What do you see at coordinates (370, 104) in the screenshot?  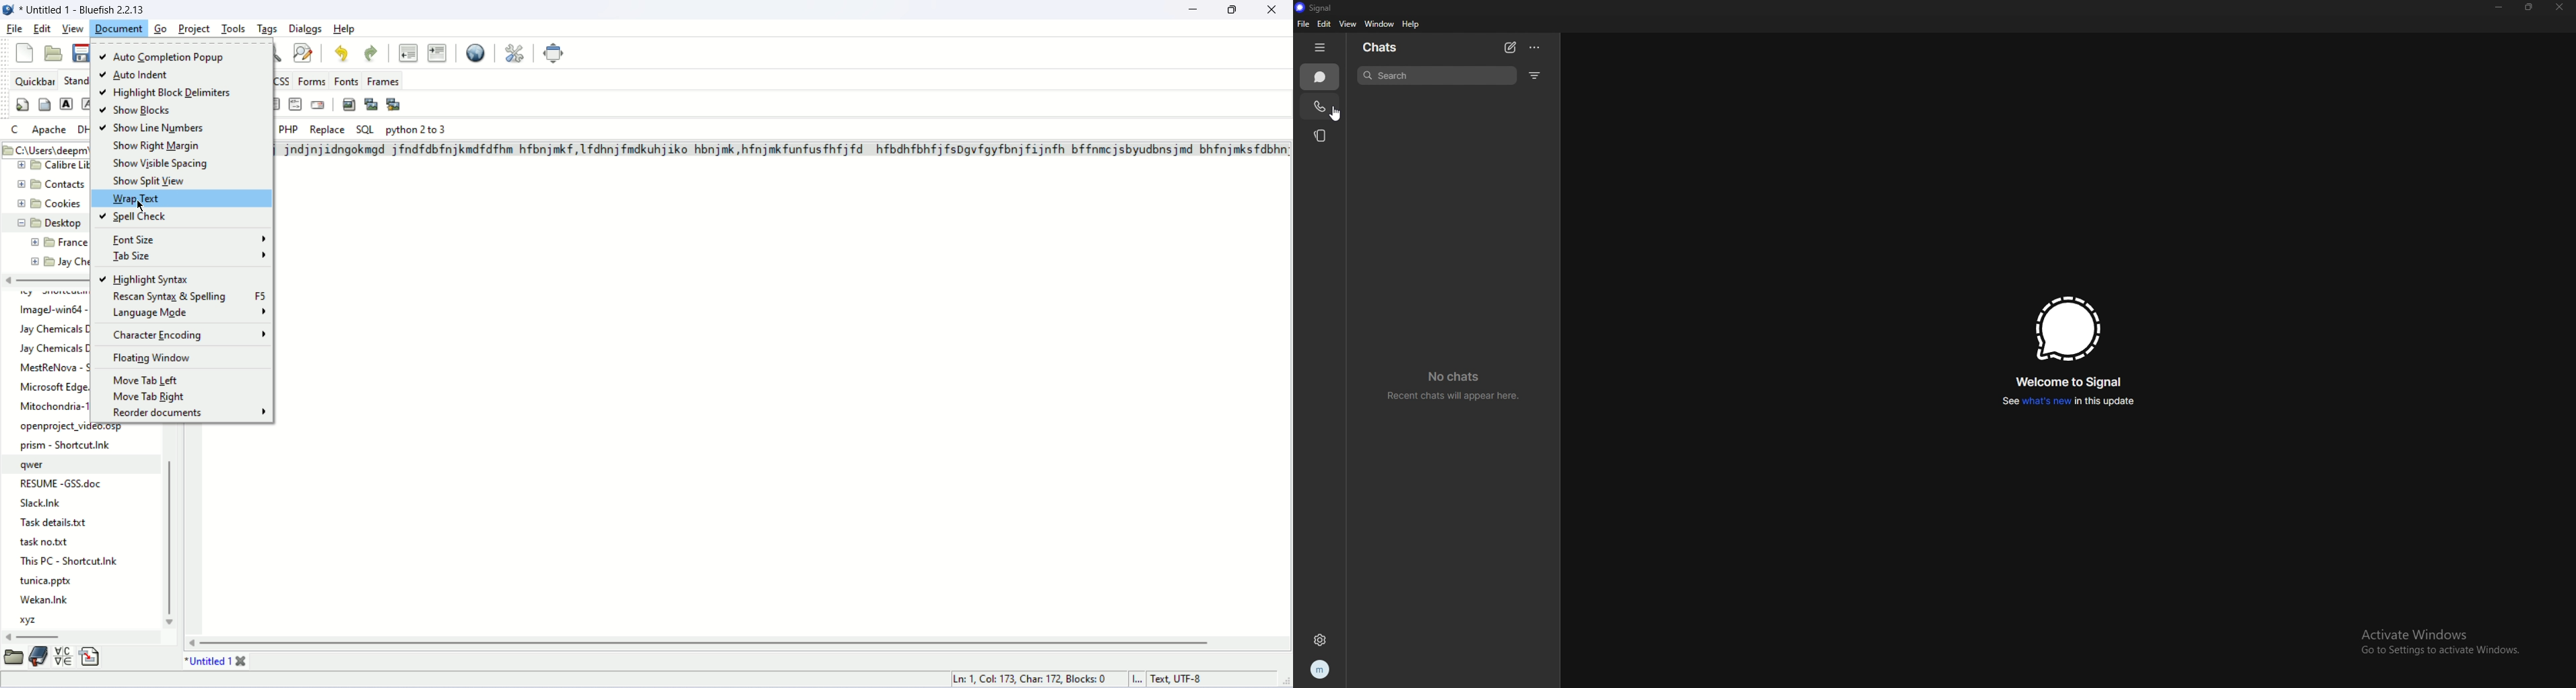 I see `insert thumbnail` at bounding box center [370, 104].